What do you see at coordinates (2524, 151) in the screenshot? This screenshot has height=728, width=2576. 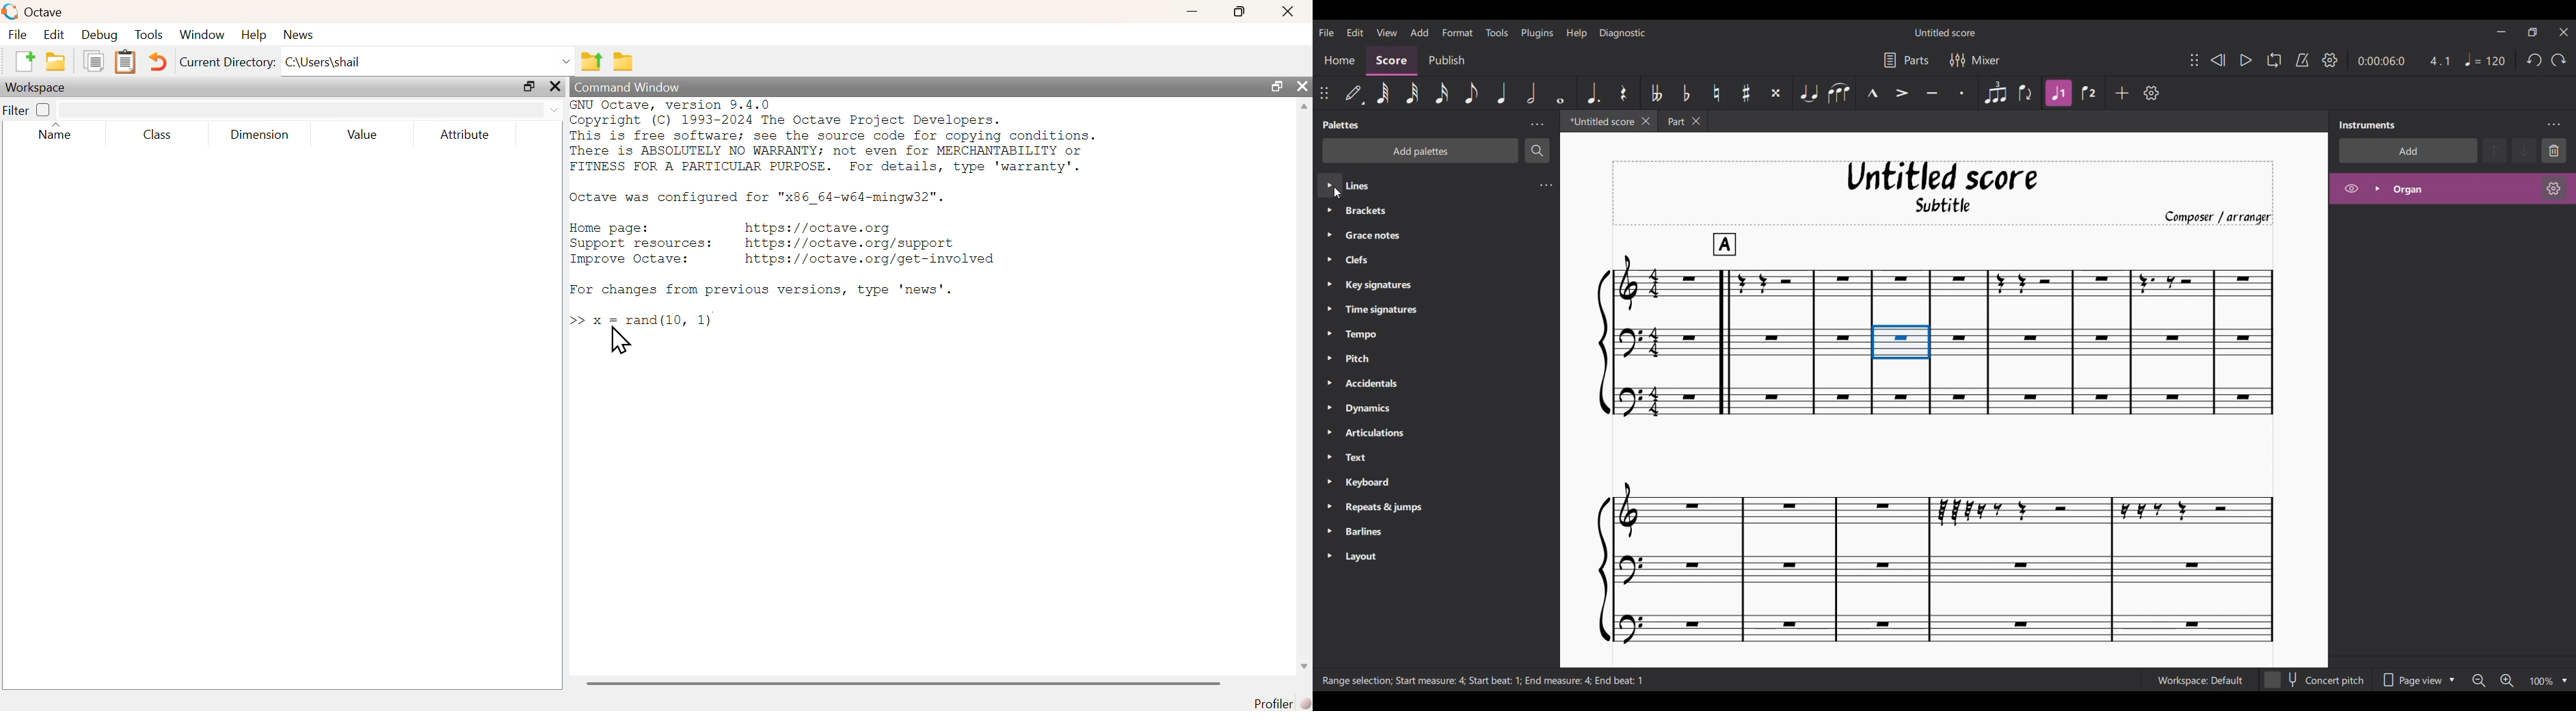 I see `Move down` at bounding box center [2524, 151].